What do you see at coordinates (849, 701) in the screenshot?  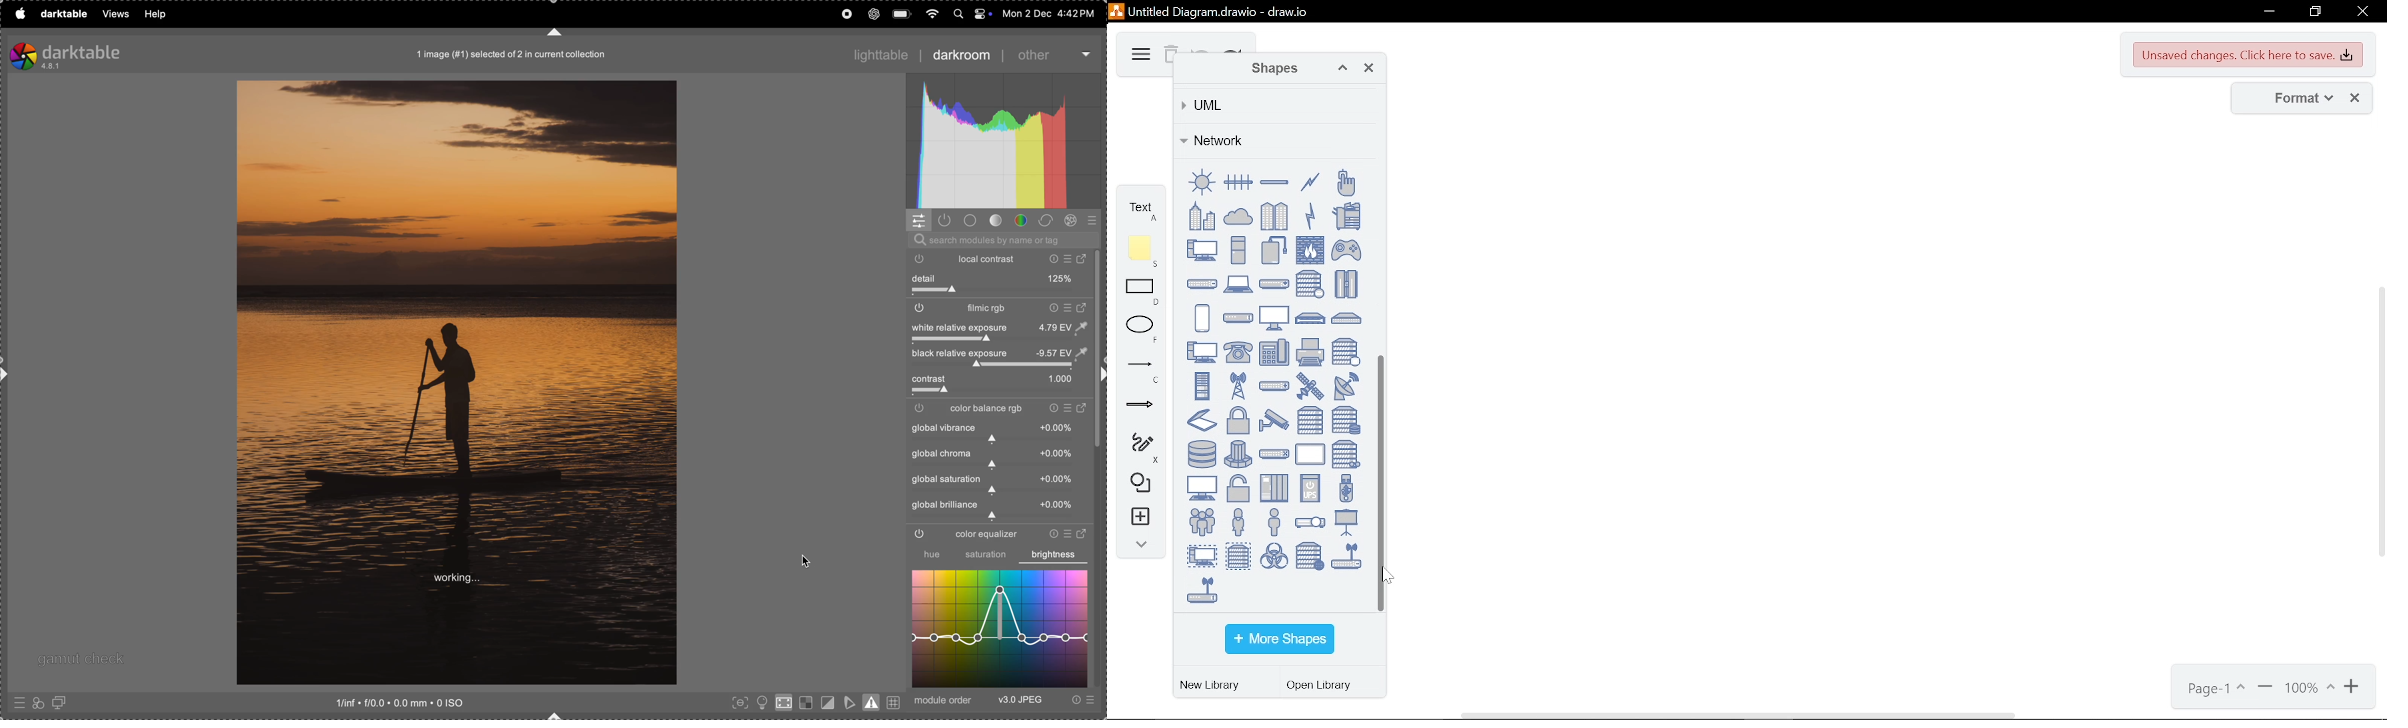 I see `toggle softproffing` at bounding box center [849, 701].